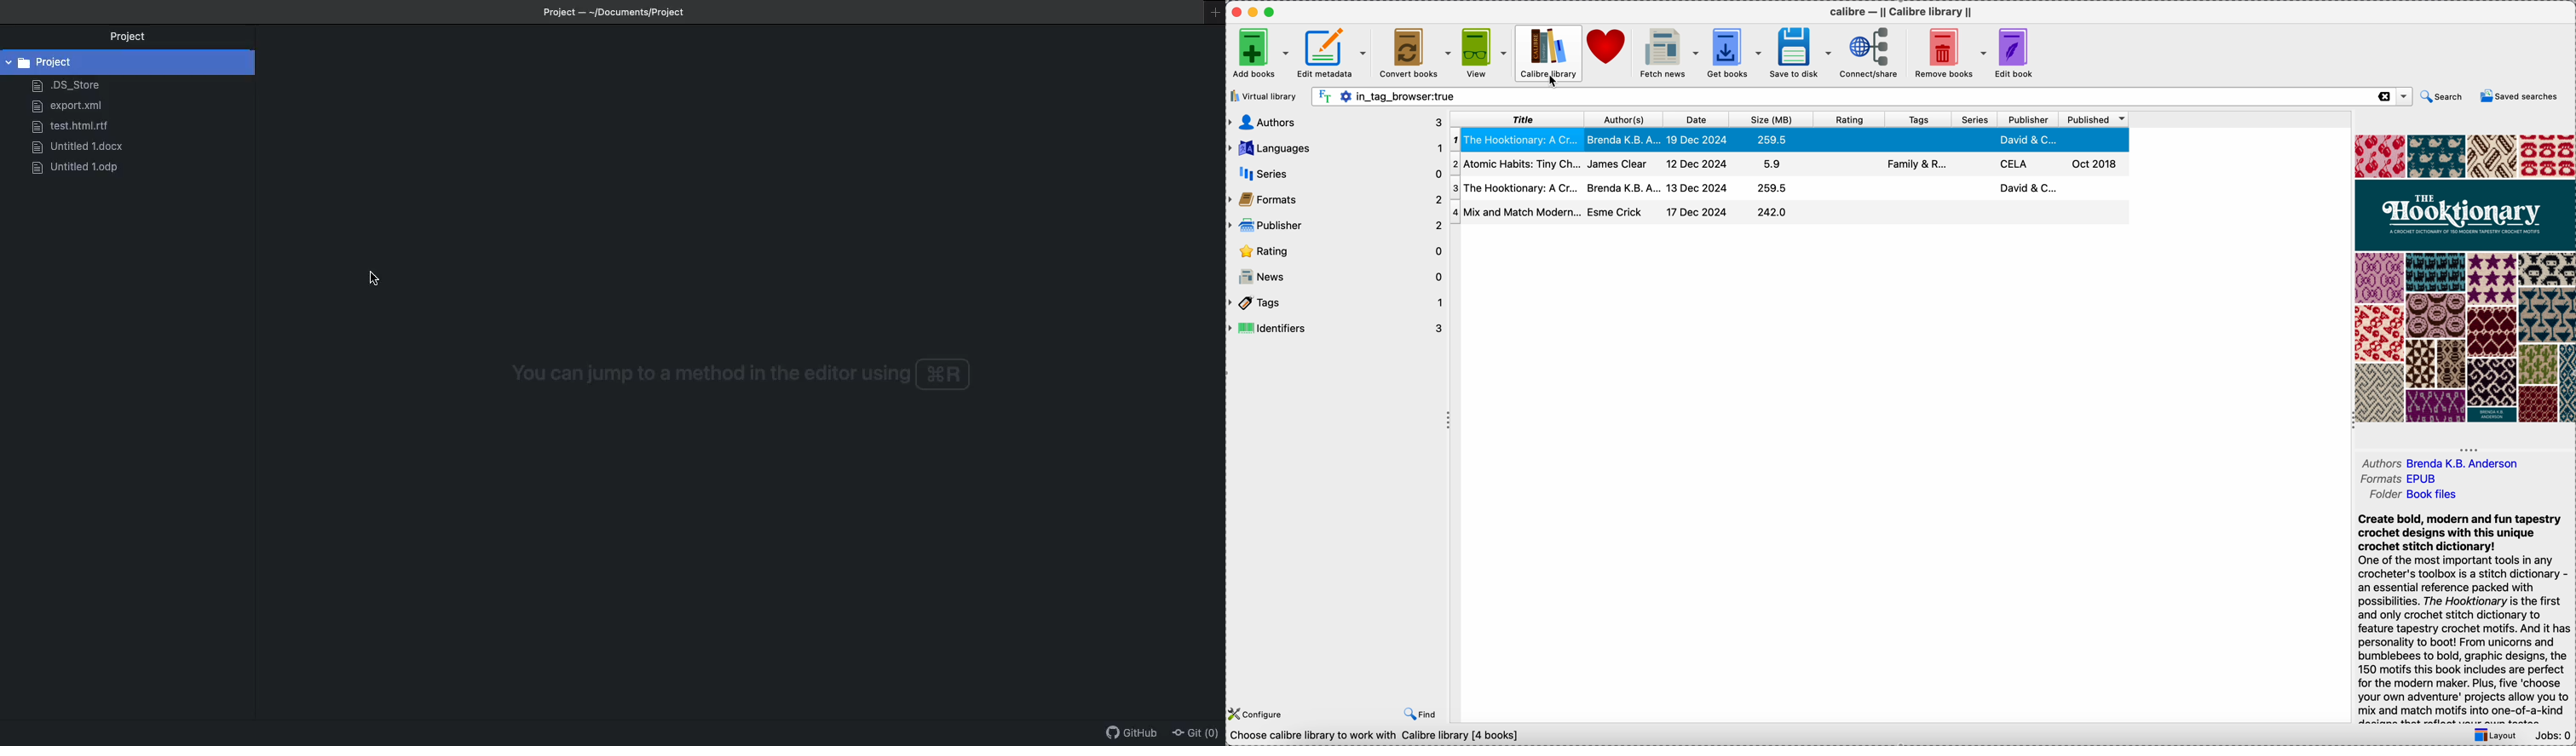 This screenshot has height=756, width=2576. I want to click on title, so click(1516, 119).